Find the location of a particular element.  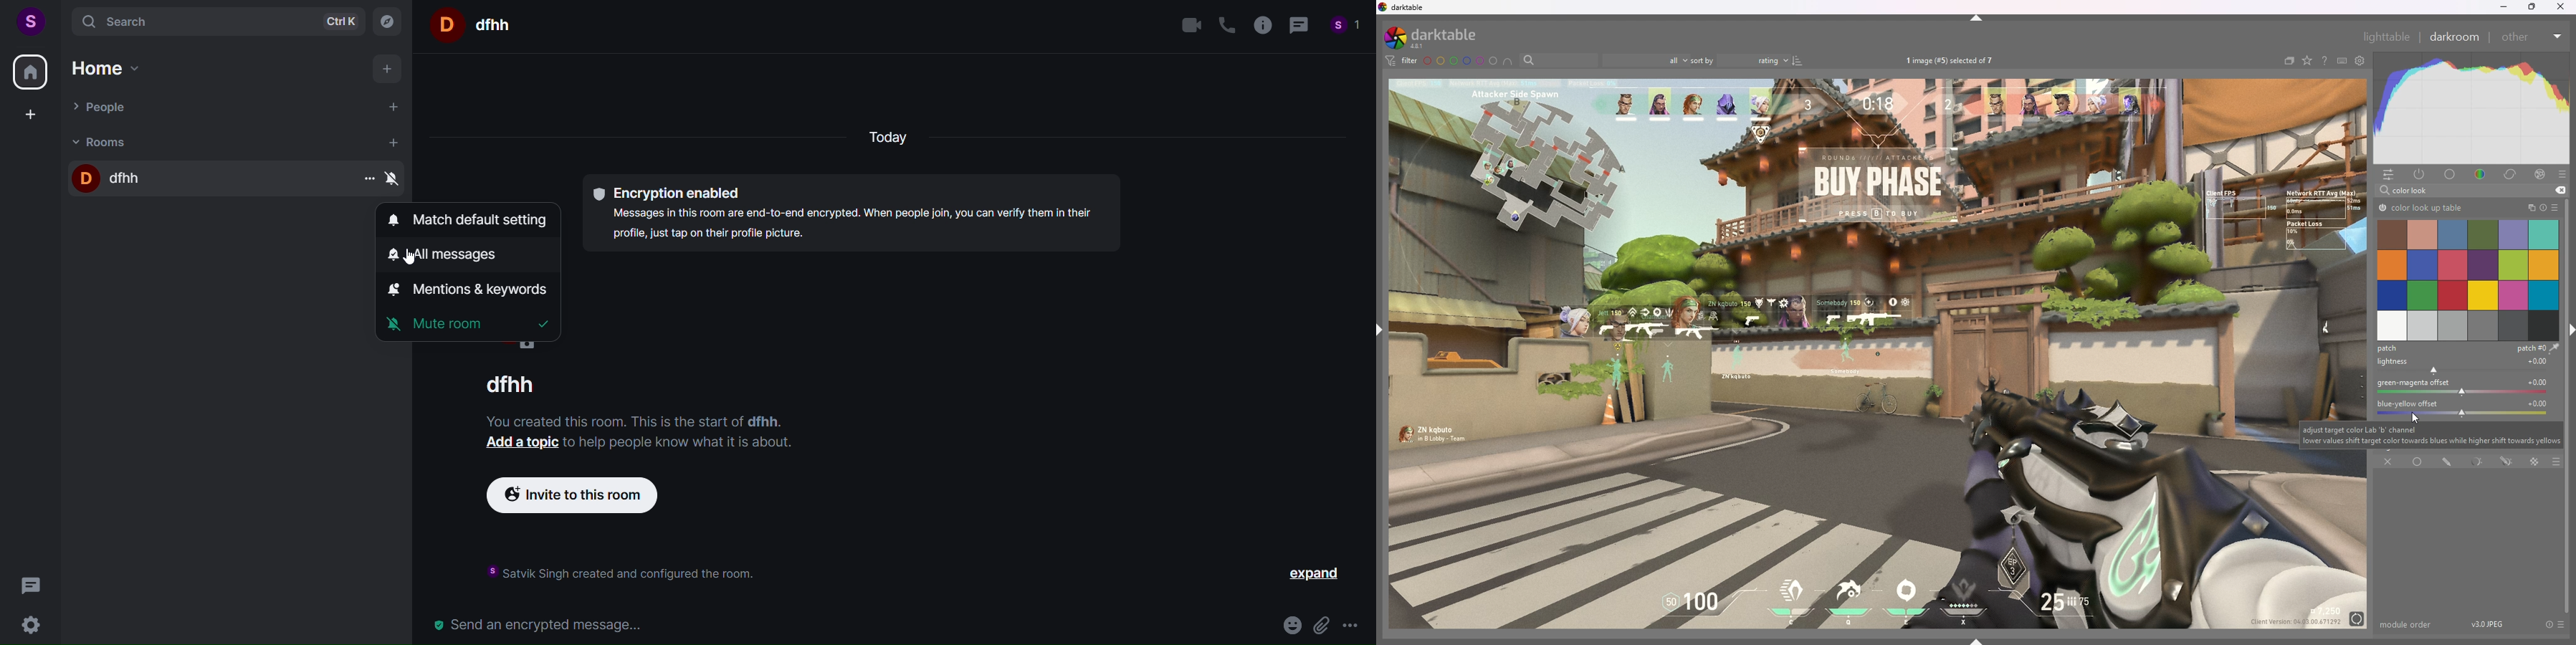

home  is located at coordinates (116, 68).